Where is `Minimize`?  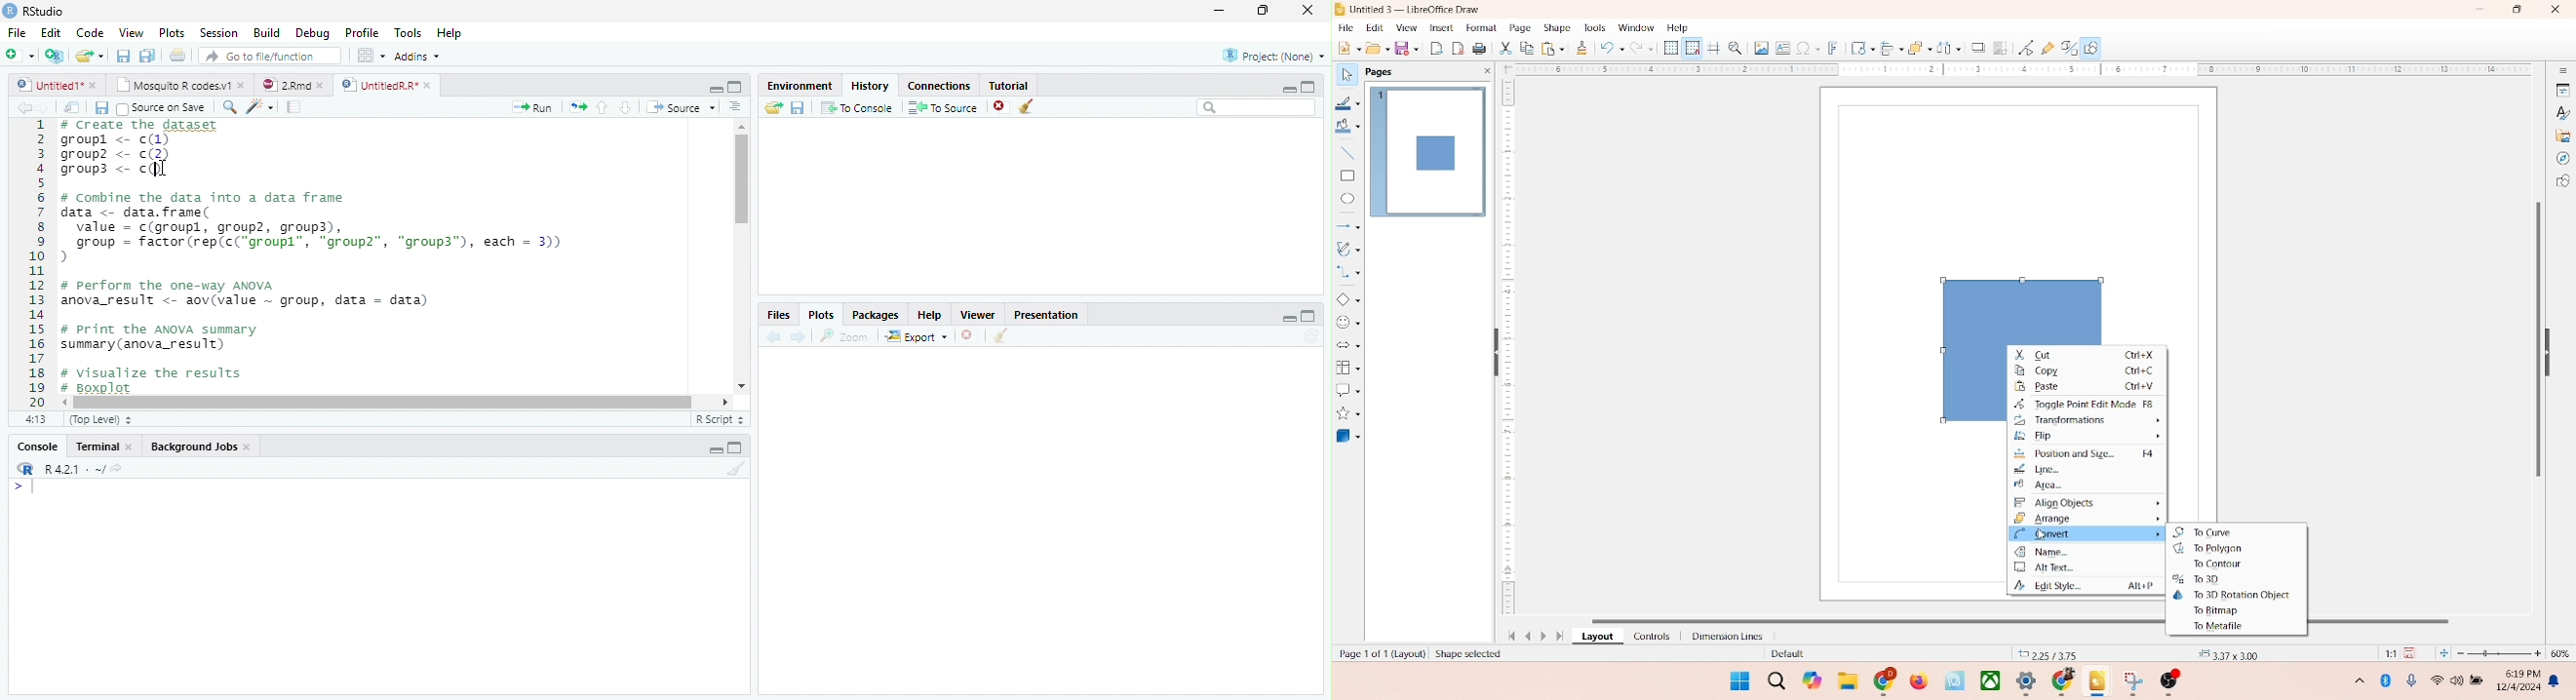 Minimize is located at coordinates (713, 88).